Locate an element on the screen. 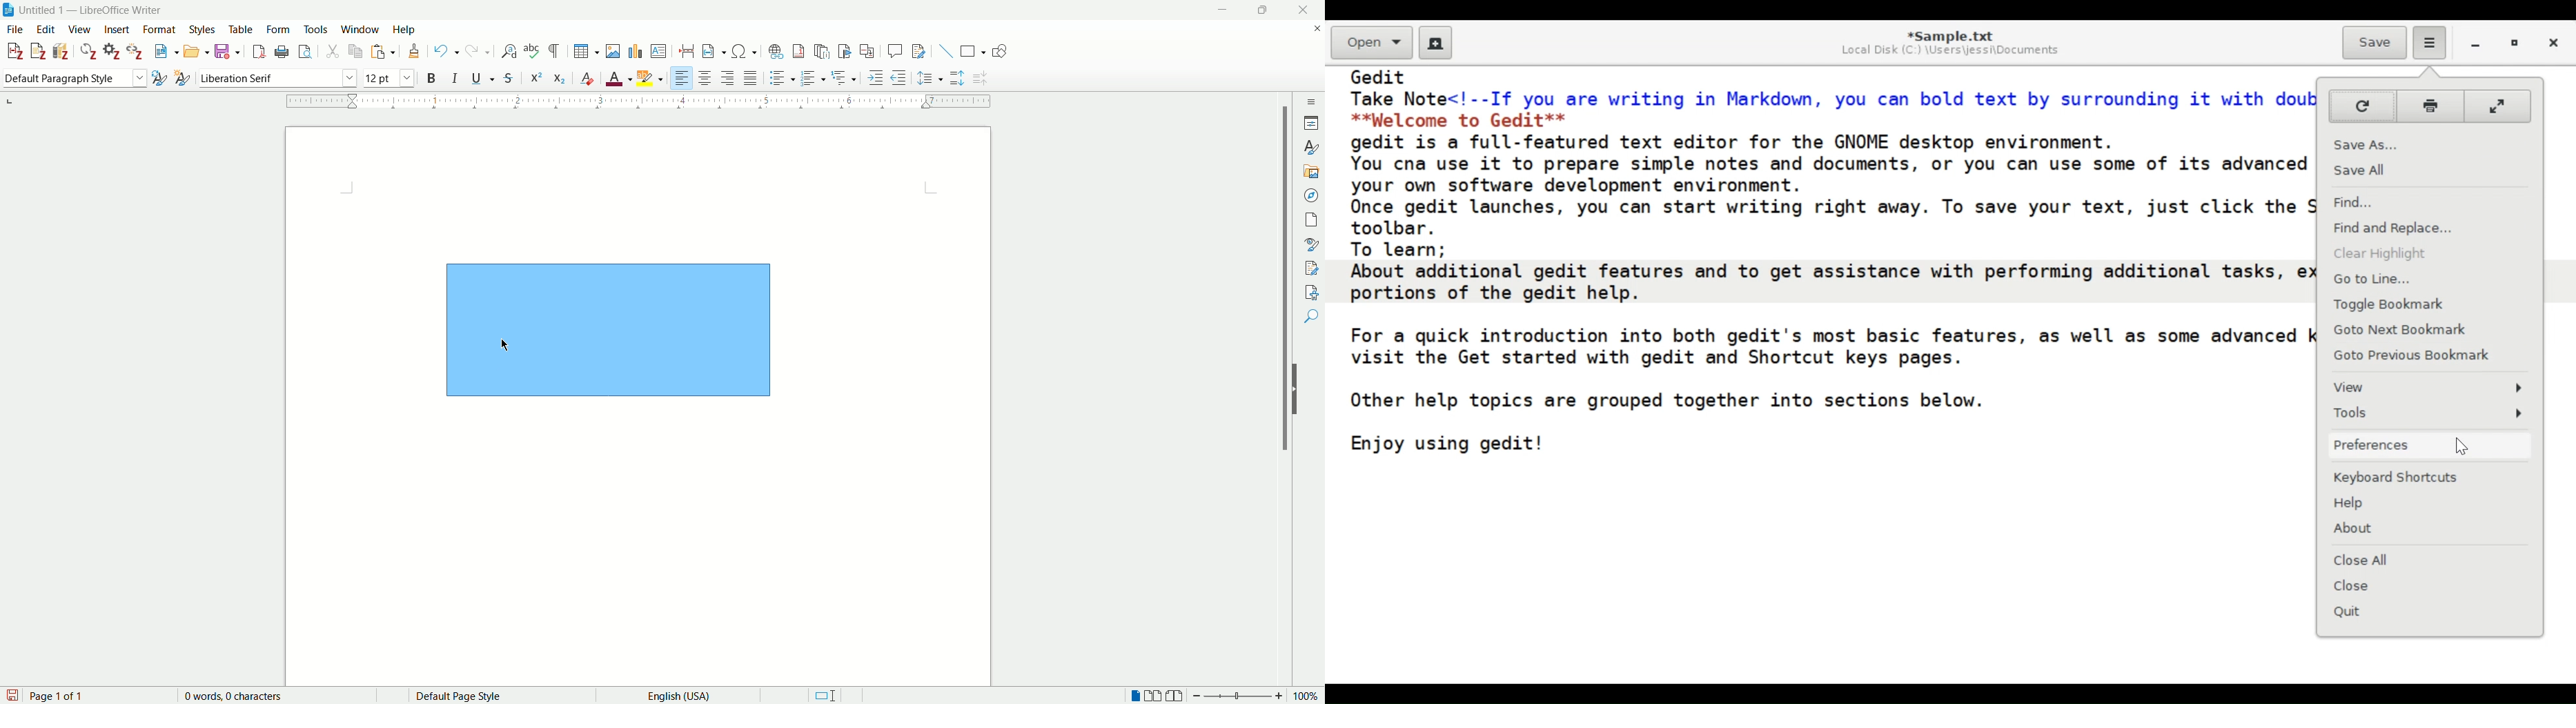 This screenshot has width=2576, height=728. insert footnote is located at coordinates (800, 51).